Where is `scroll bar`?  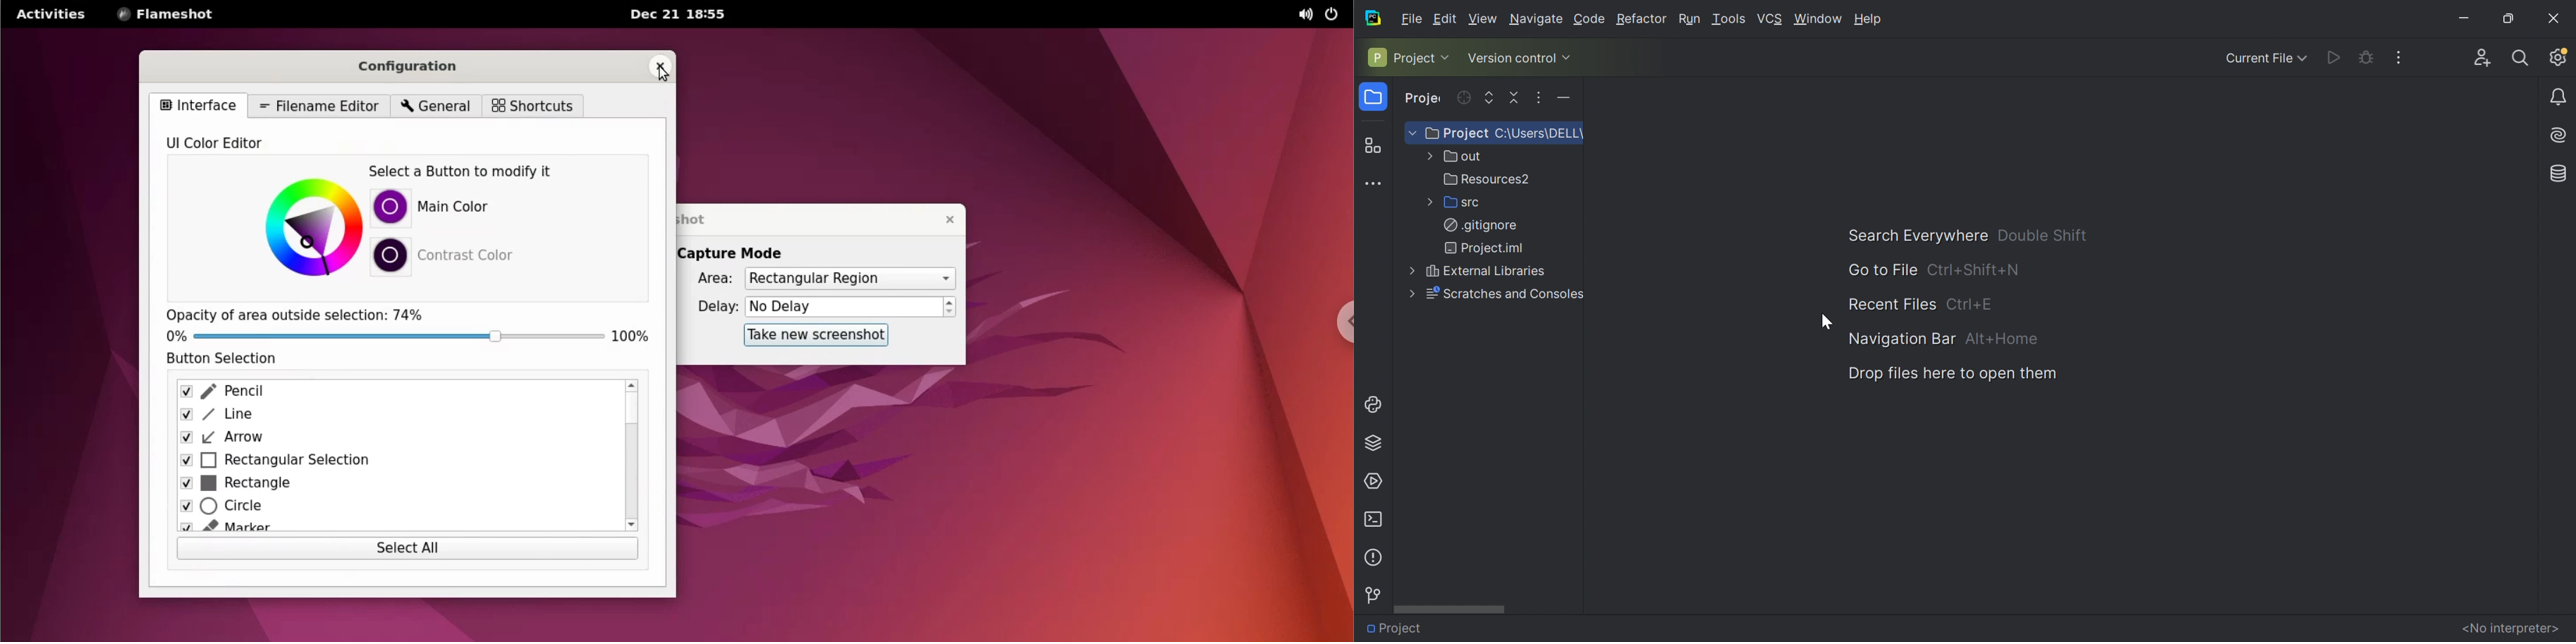 scroll bar is located at coordinates (632, 456).